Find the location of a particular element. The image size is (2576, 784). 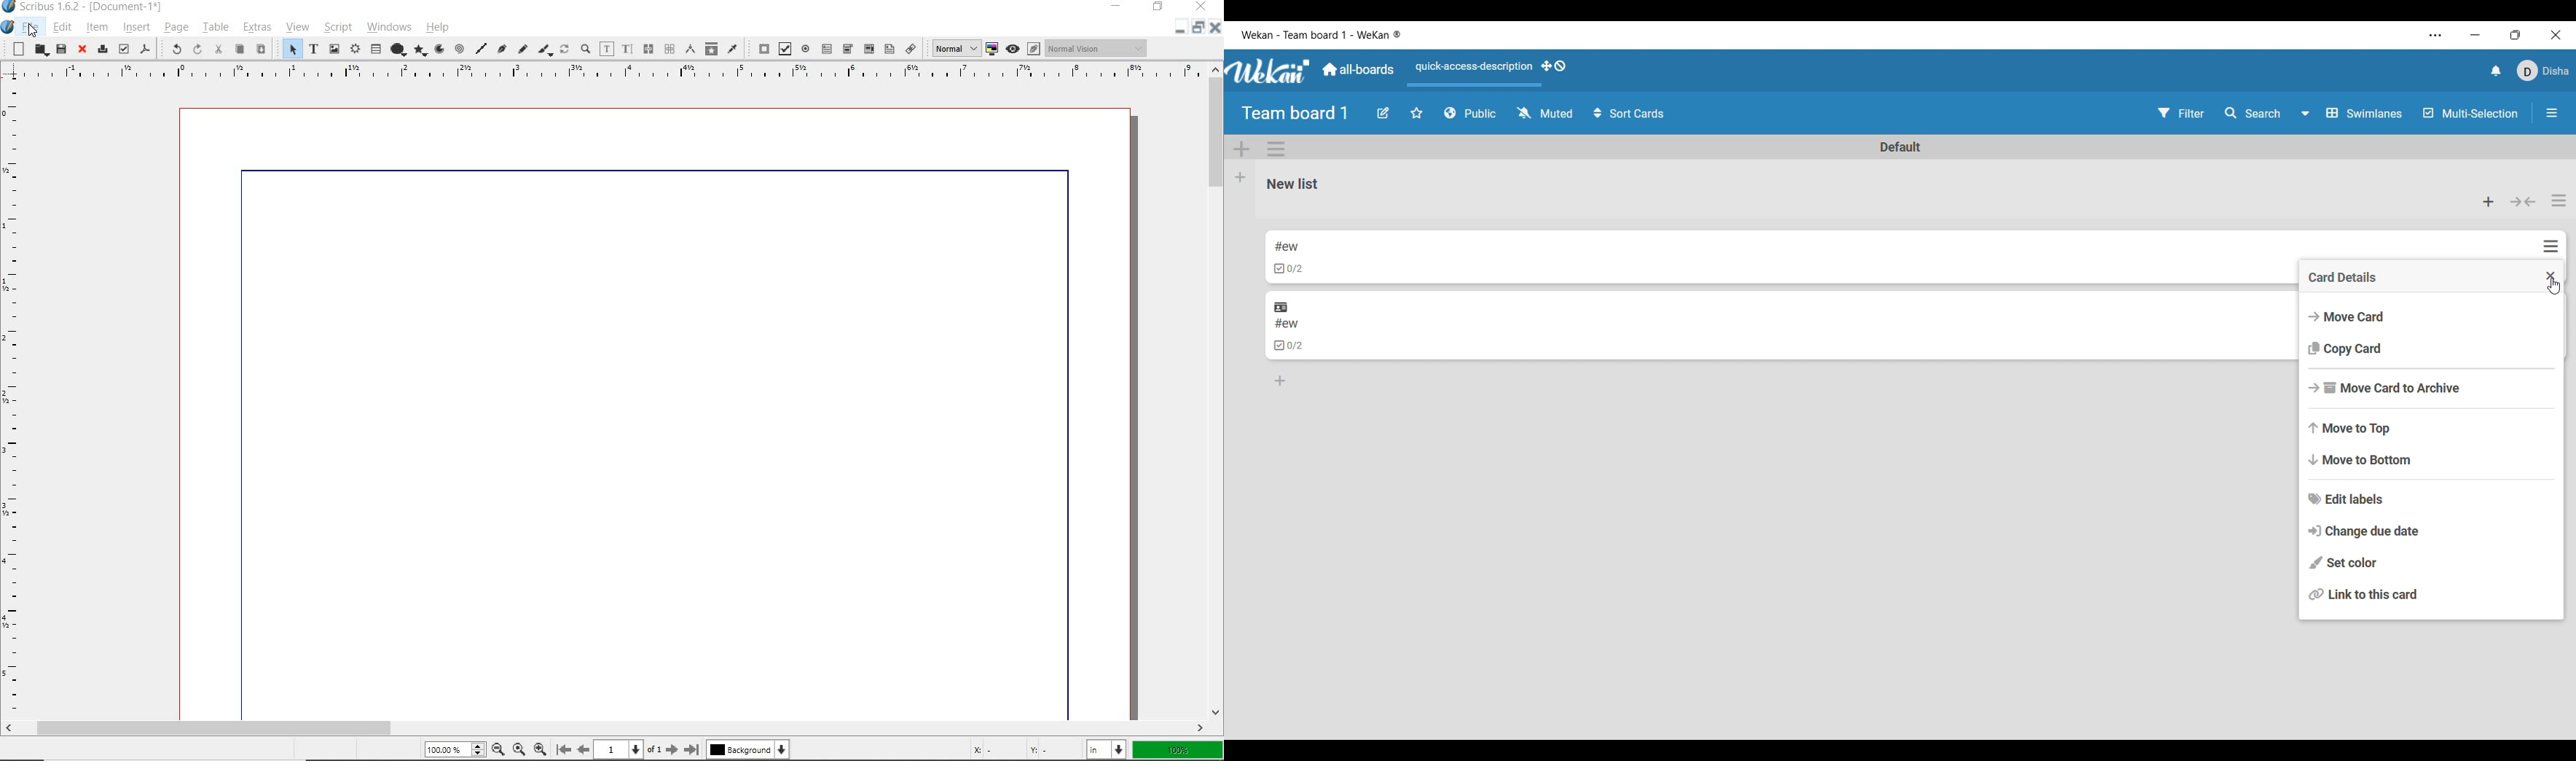

save is located at coordinates (60, 50).